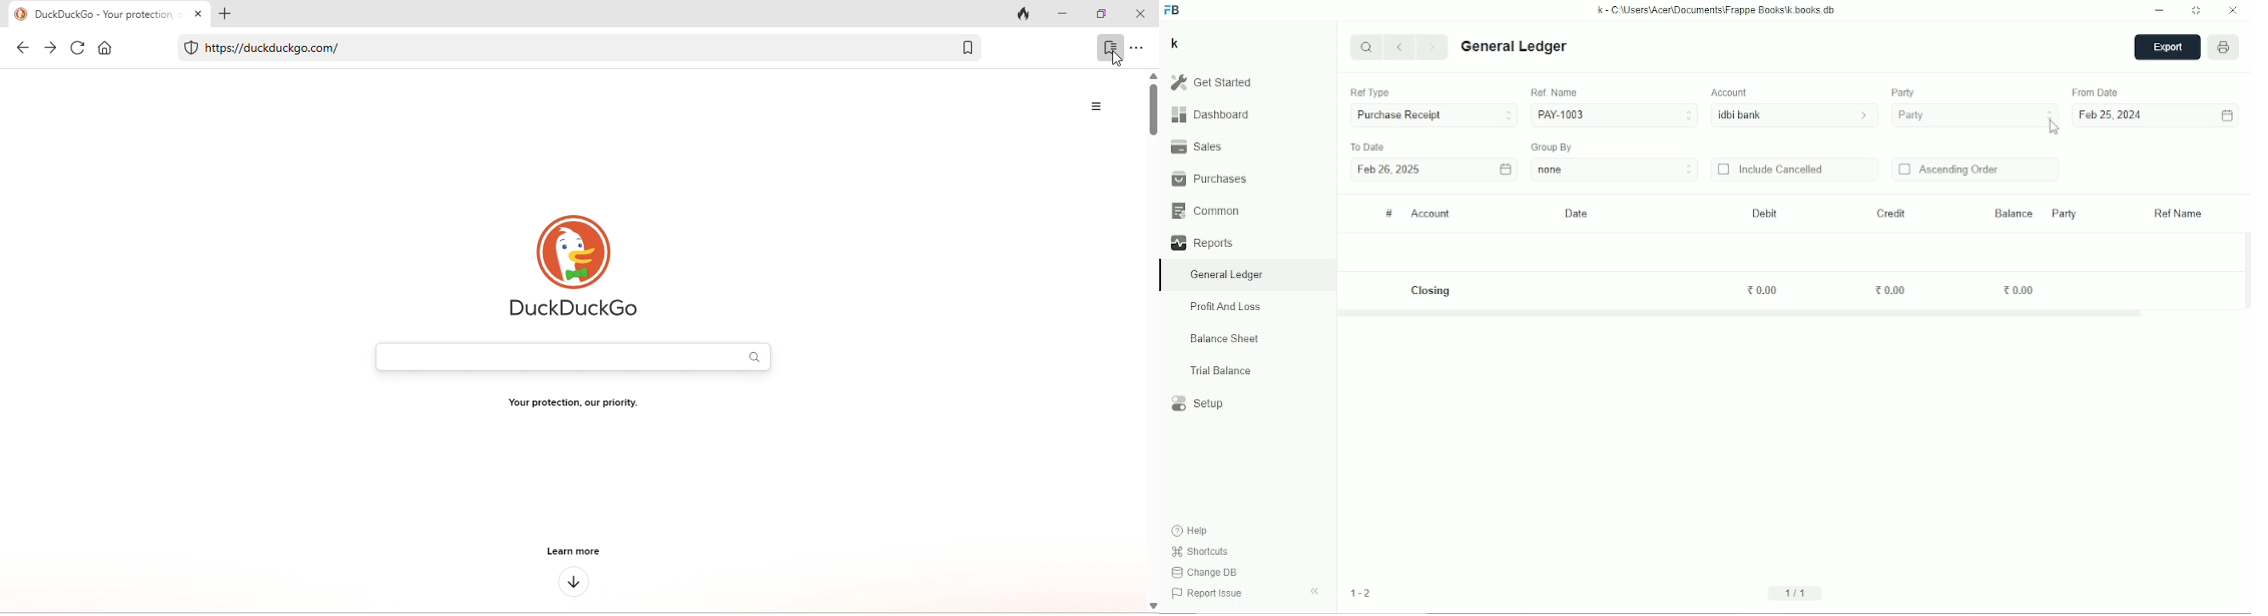 The width and height of the screenshot is (2268, 616). What do you see at coordinates (1615, 169) in the screenshot?
I see `none` at bounding box center [1615, 169].